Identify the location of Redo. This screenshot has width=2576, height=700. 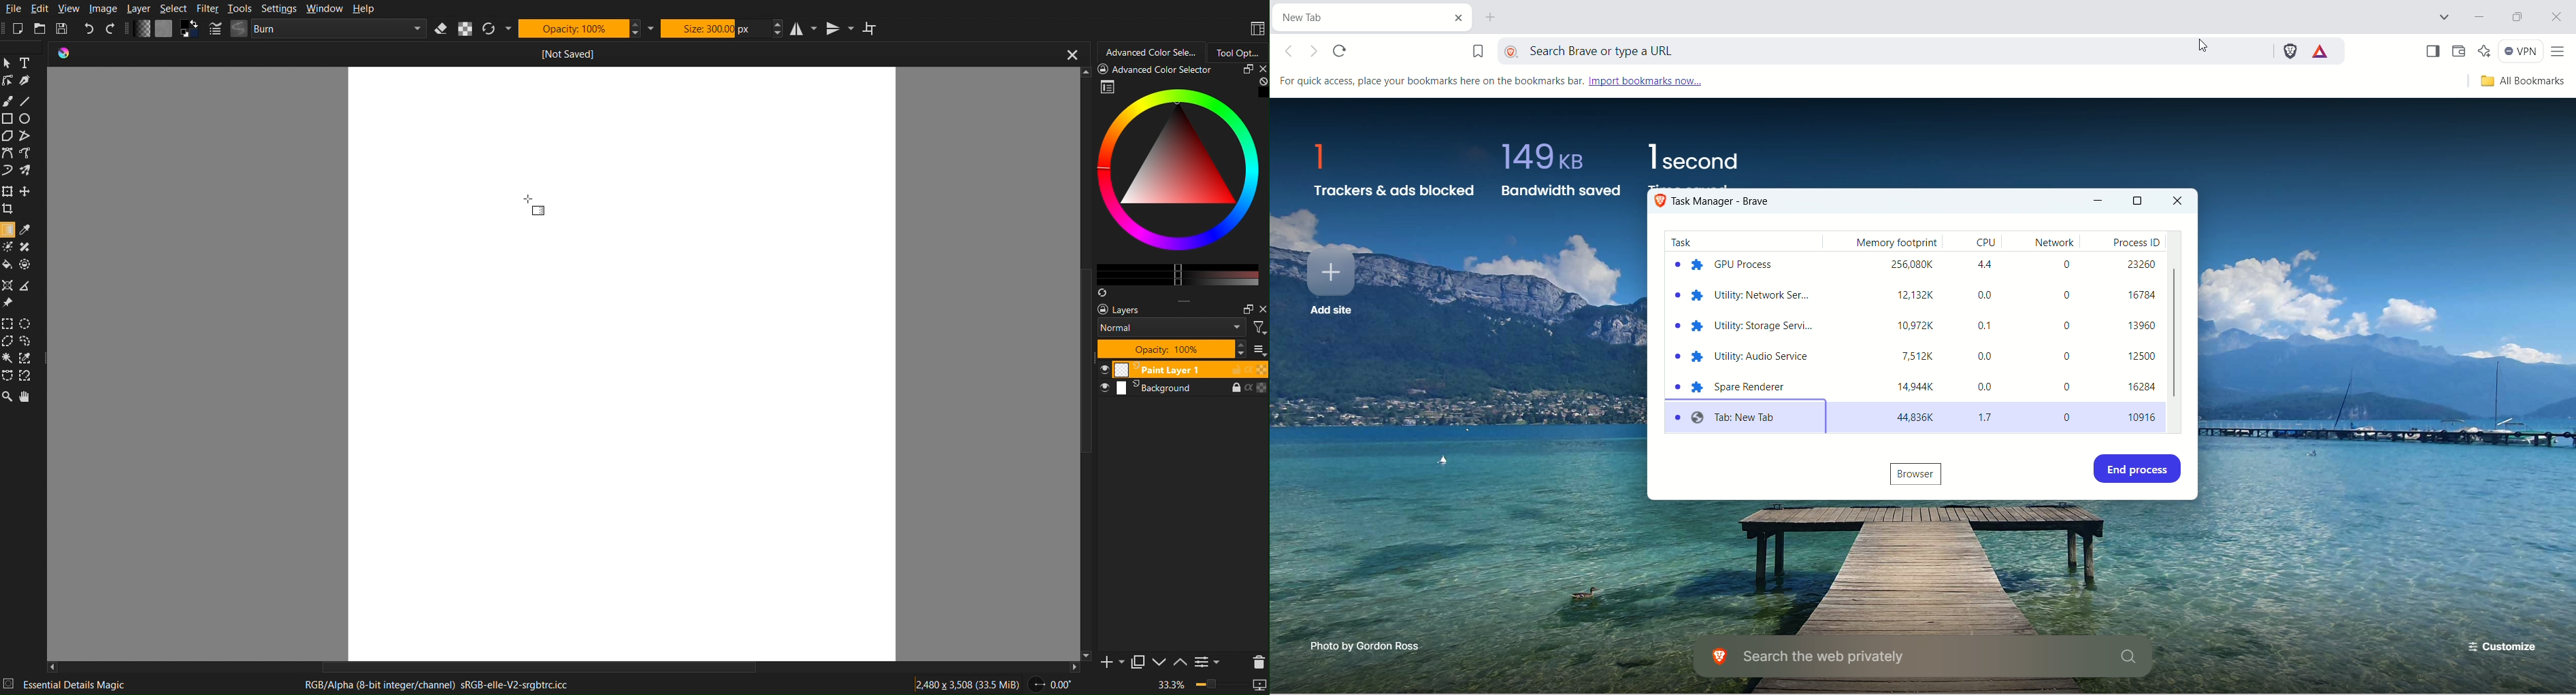
(113, 30).